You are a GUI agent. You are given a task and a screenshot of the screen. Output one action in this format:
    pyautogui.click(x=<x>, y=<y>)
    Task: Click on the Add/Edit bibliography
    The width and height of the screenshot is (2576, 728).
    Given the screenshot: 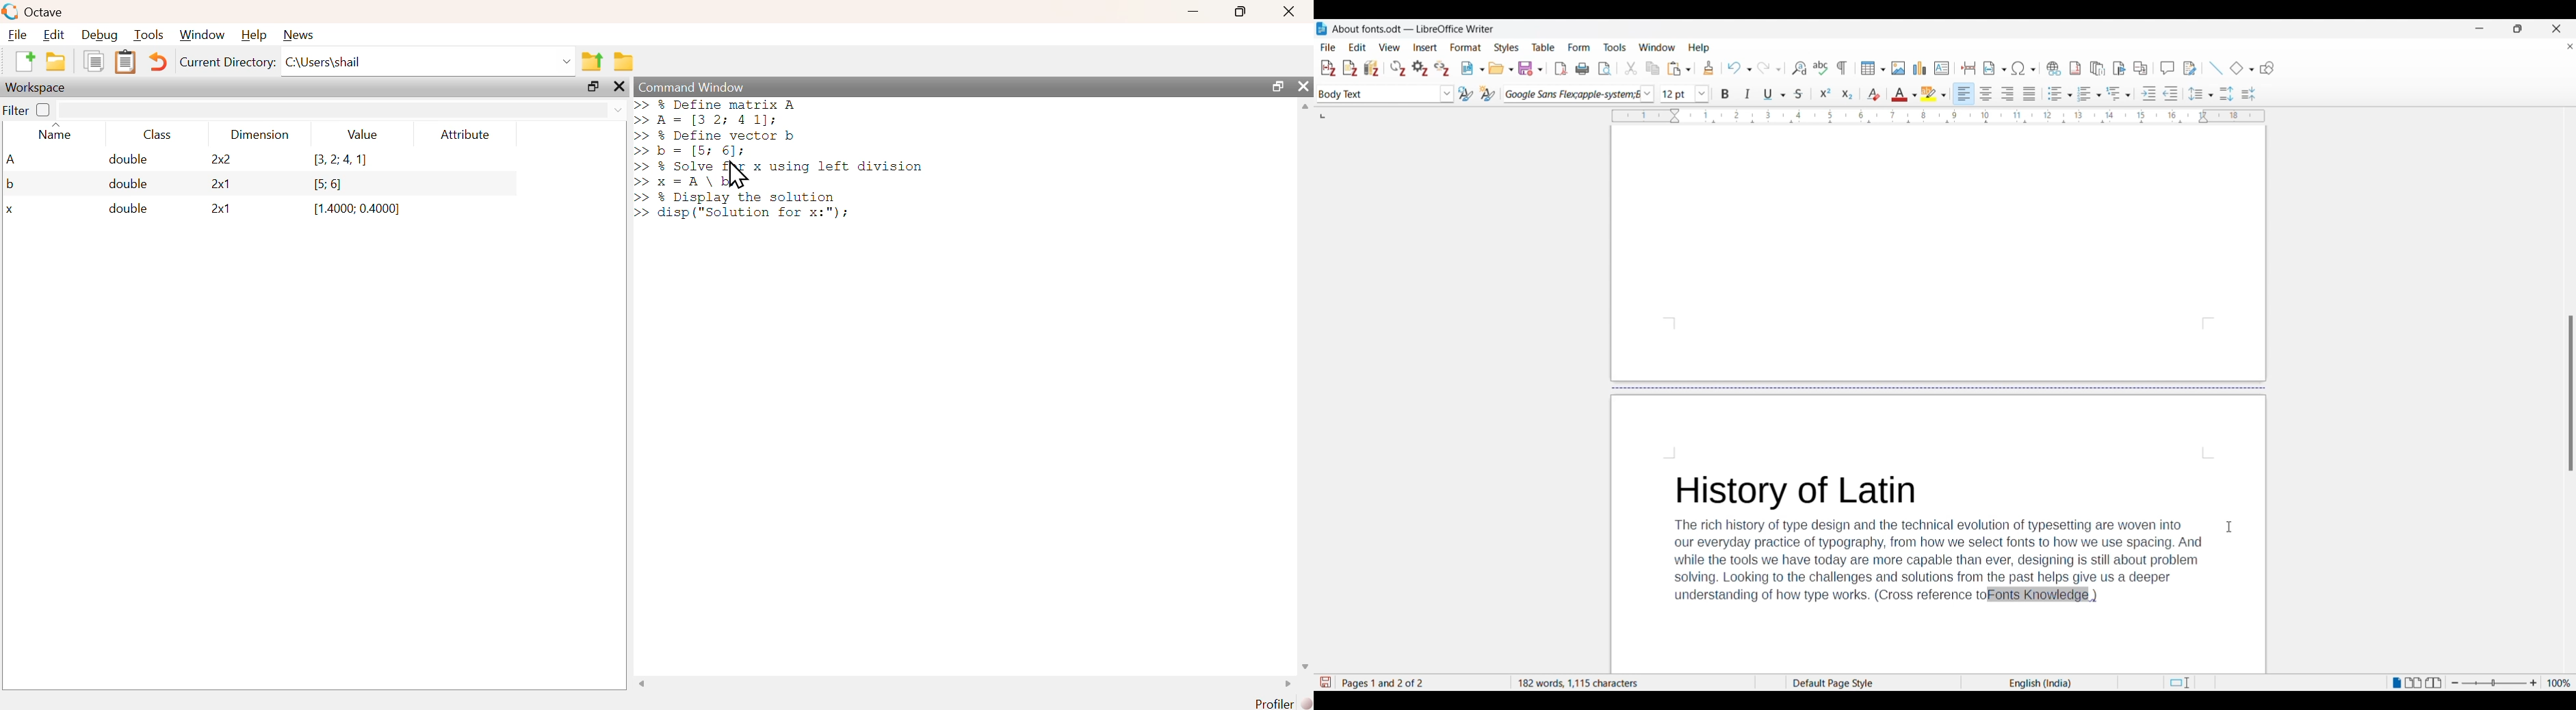 What is the action you would take?
    pyautogui.click(x=1372, y=68)
    